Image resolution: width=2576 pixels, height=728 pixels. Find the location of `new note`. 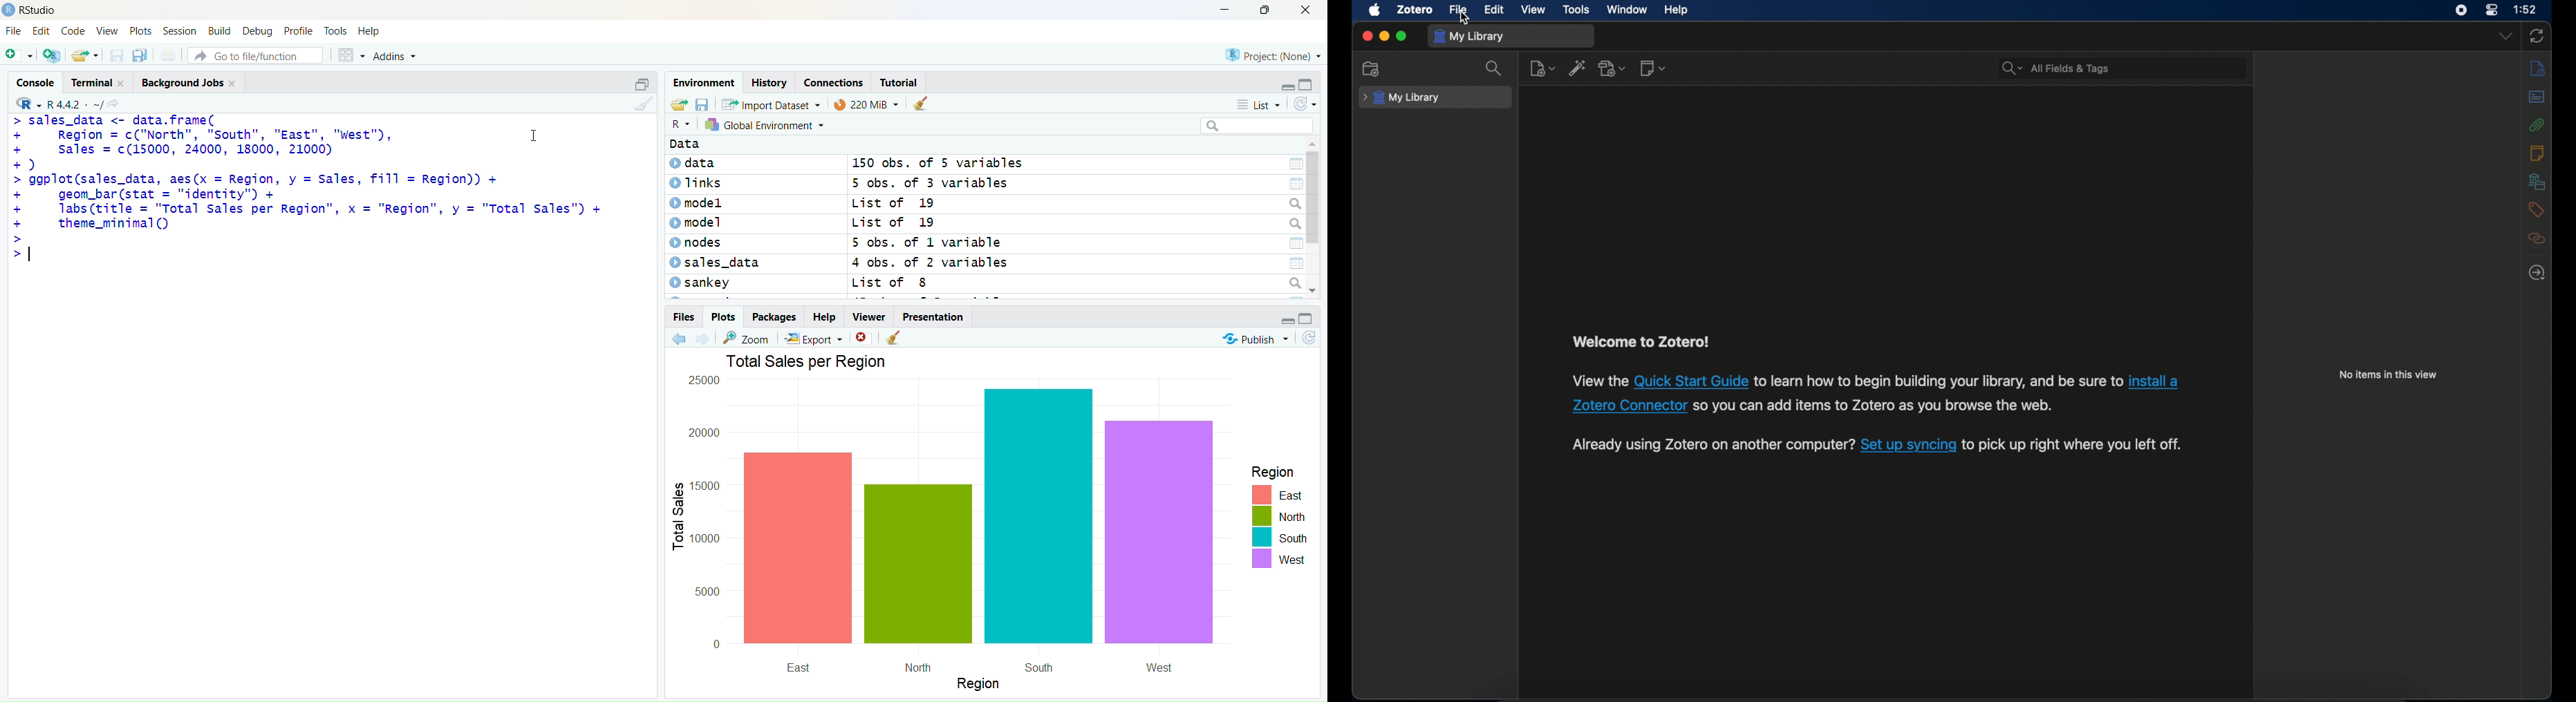

new note is located at coordinates (1655, 69).